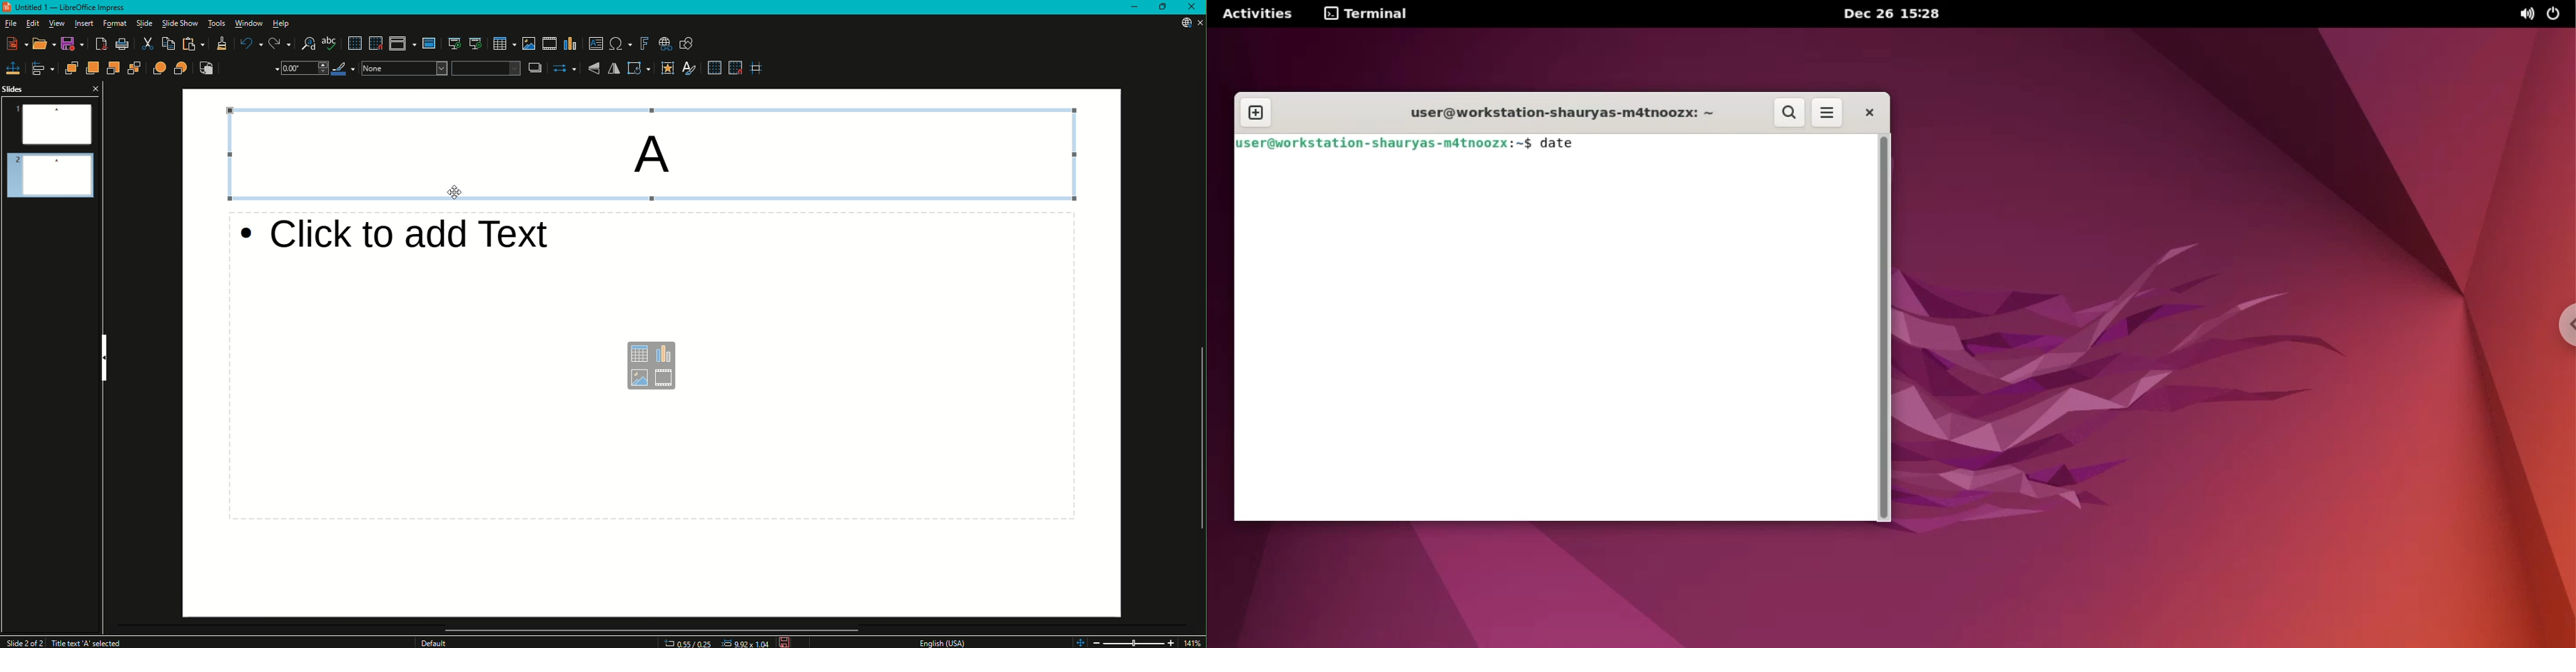 This screenshot has width=2576, height=672. Describe the element at coordinates (659, 156) in the screenshot. I see `Text Box` at that location.